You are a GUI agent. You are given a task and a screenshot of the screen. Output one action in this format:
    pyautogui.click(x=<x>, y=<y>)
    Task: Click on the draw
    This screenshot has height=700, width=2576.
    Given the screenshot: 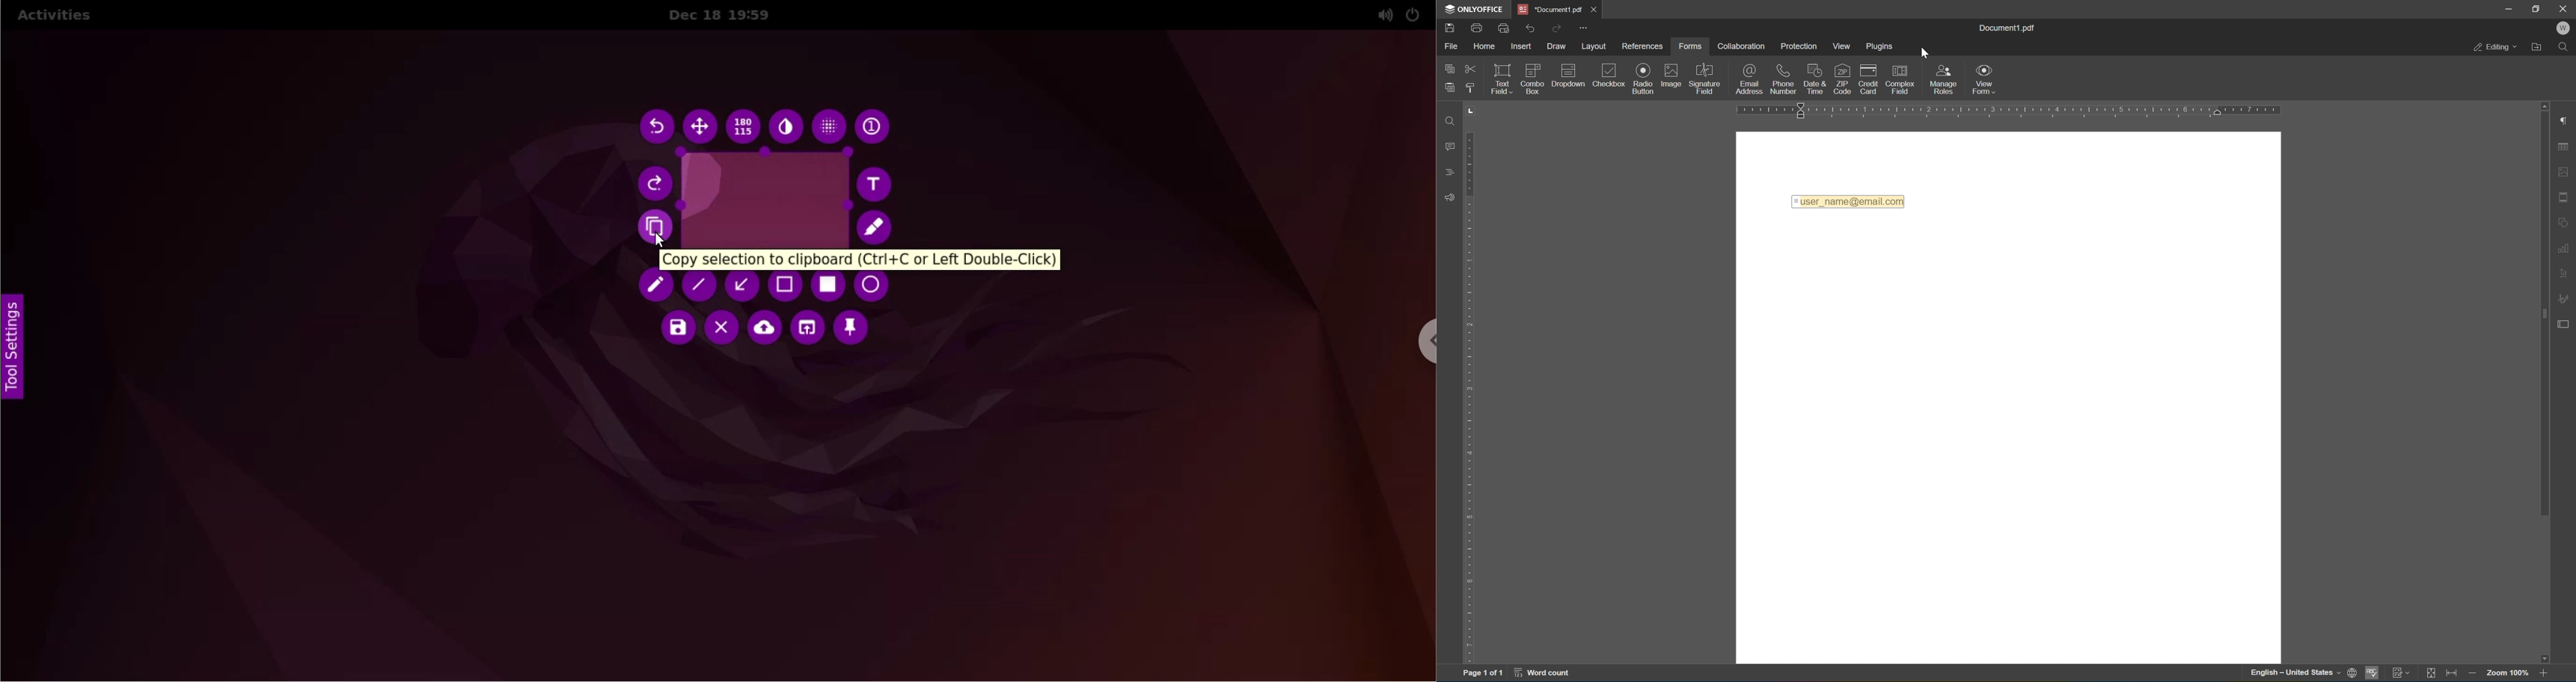 What is the action you would take?
    pyautogui.click(x=1559, y=47)
    